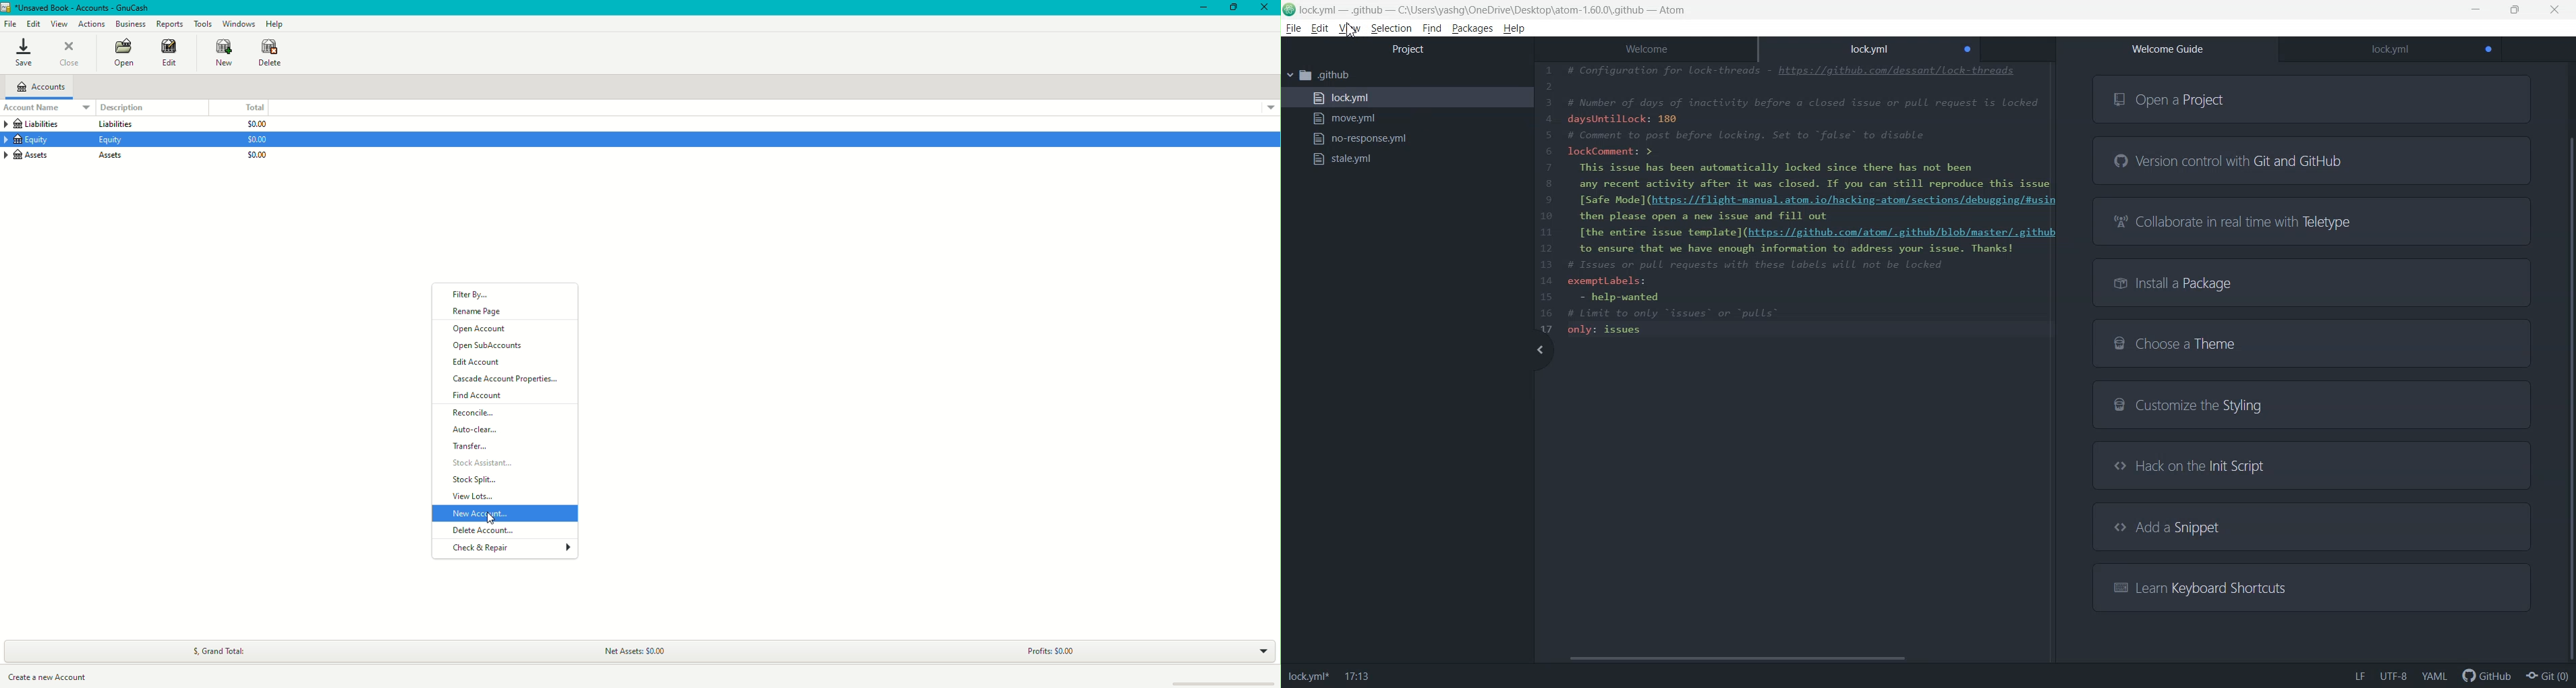 The image size is (2576, 700). Describe the element at coordinates (1266, 9) in the screenshot. I see `Close` at that location.